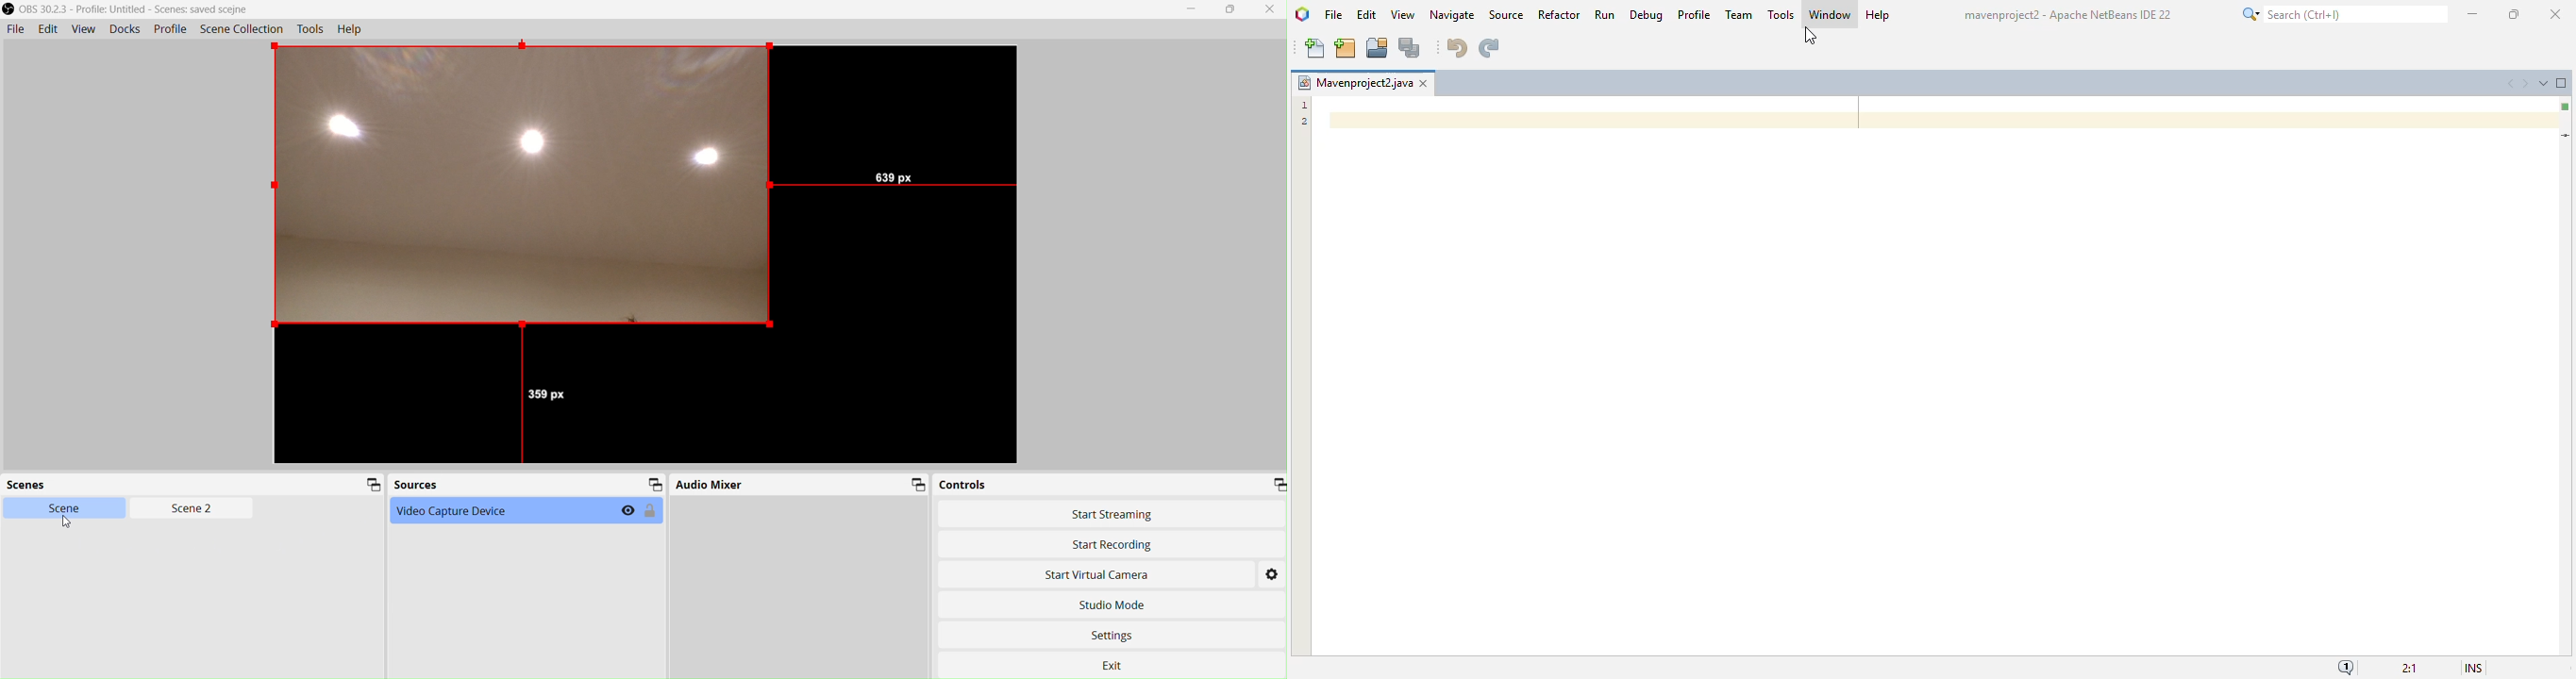  What do you see at coordinates (1233, 10) in the screenshot?
I see `box` at bounding box center [1233, 10].